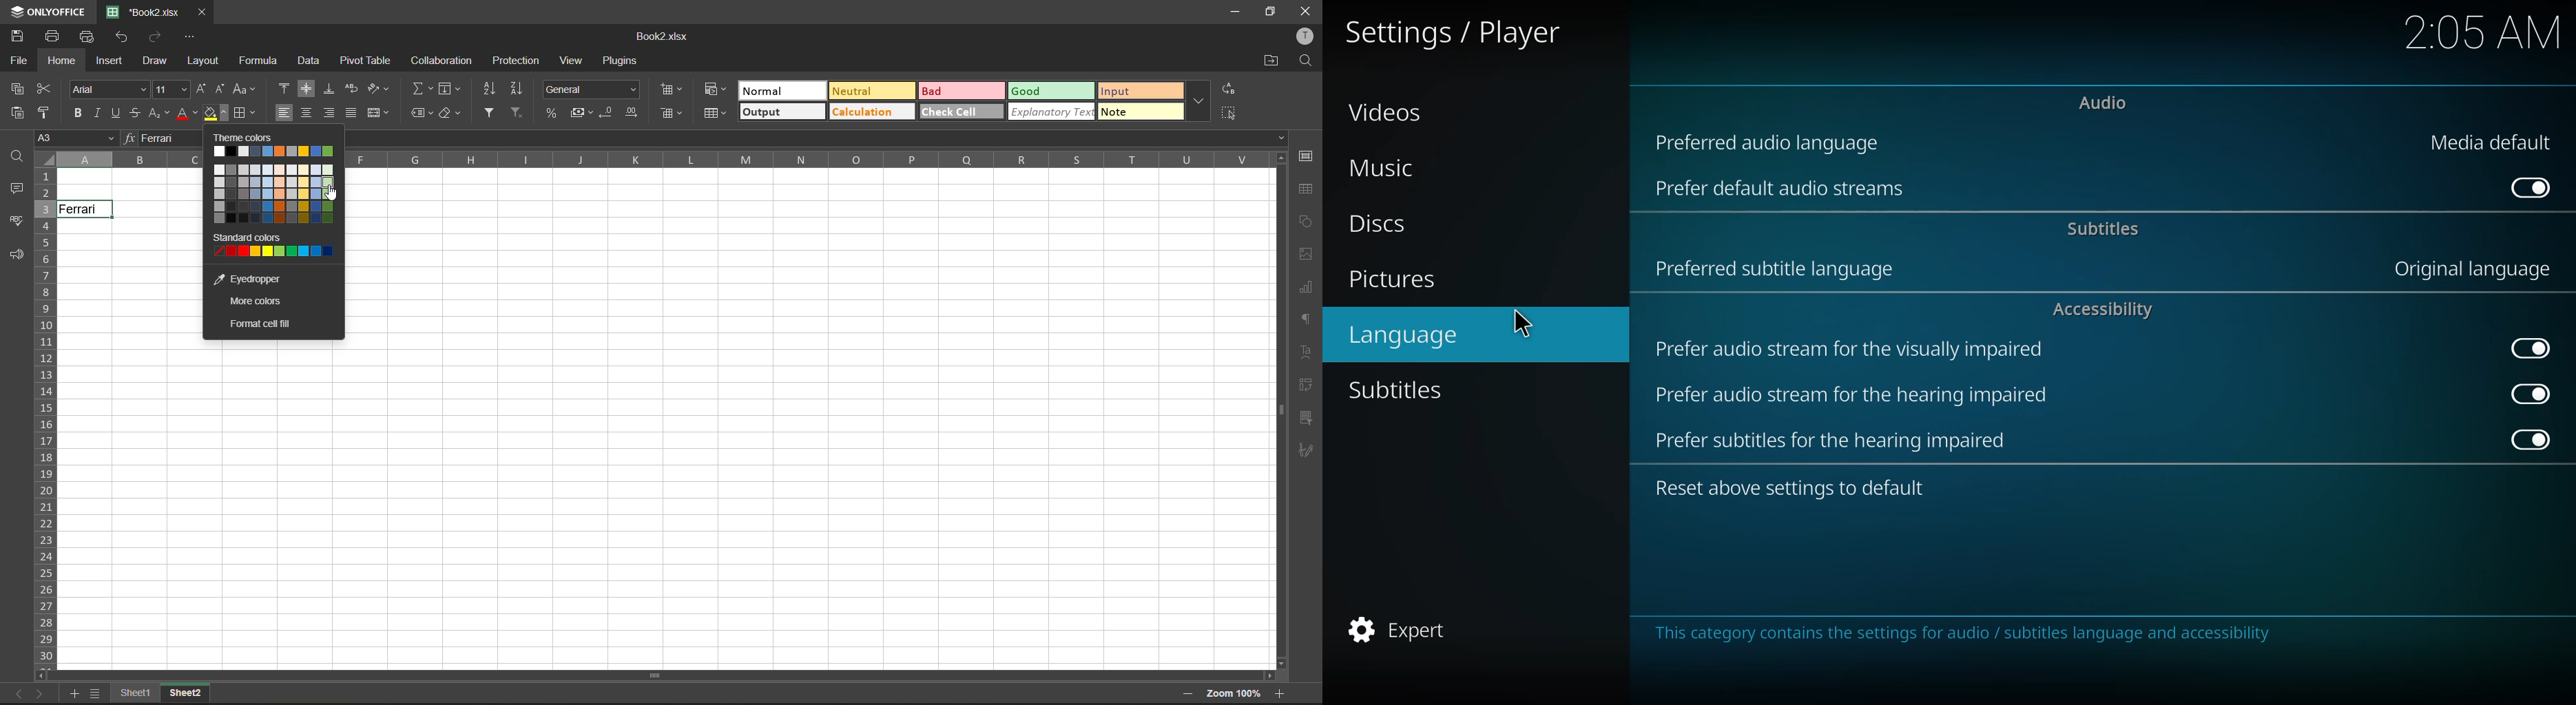 Image resolution: width=2576 pixels, height=728 pixels. I want to click on pivot table, so click(368, 59).